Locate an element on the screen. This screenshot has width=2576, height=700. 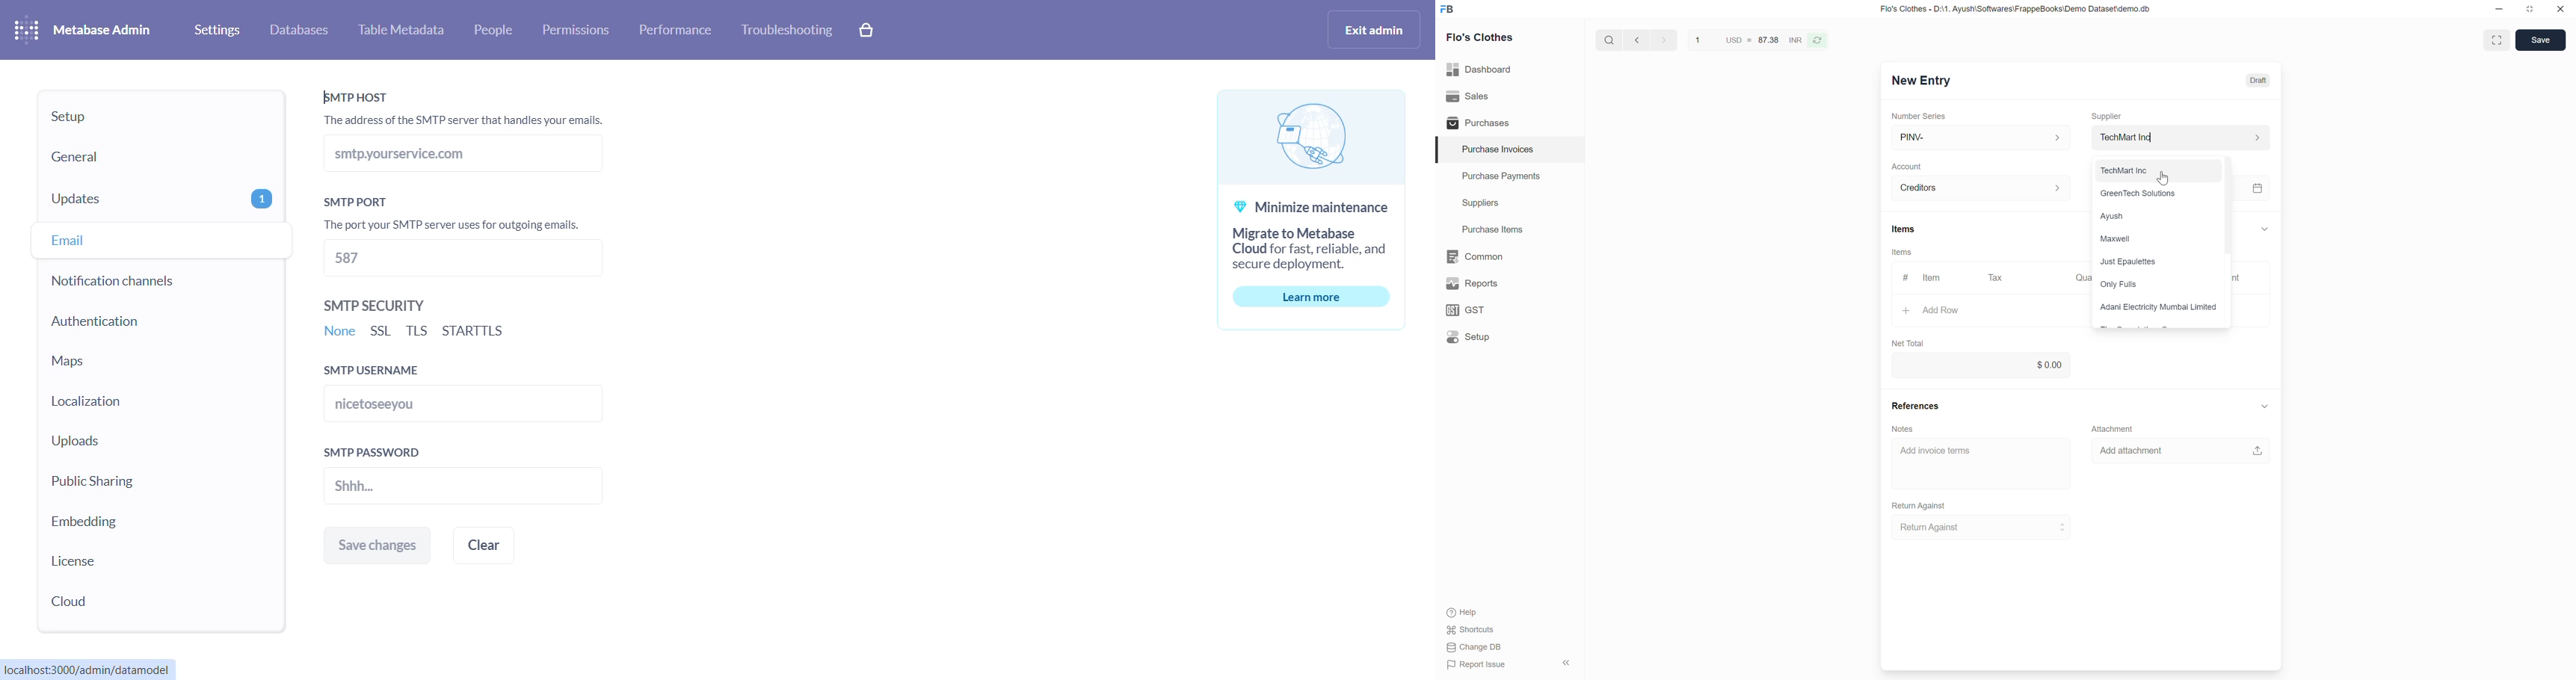
databases is located at coordinates (302, 31).